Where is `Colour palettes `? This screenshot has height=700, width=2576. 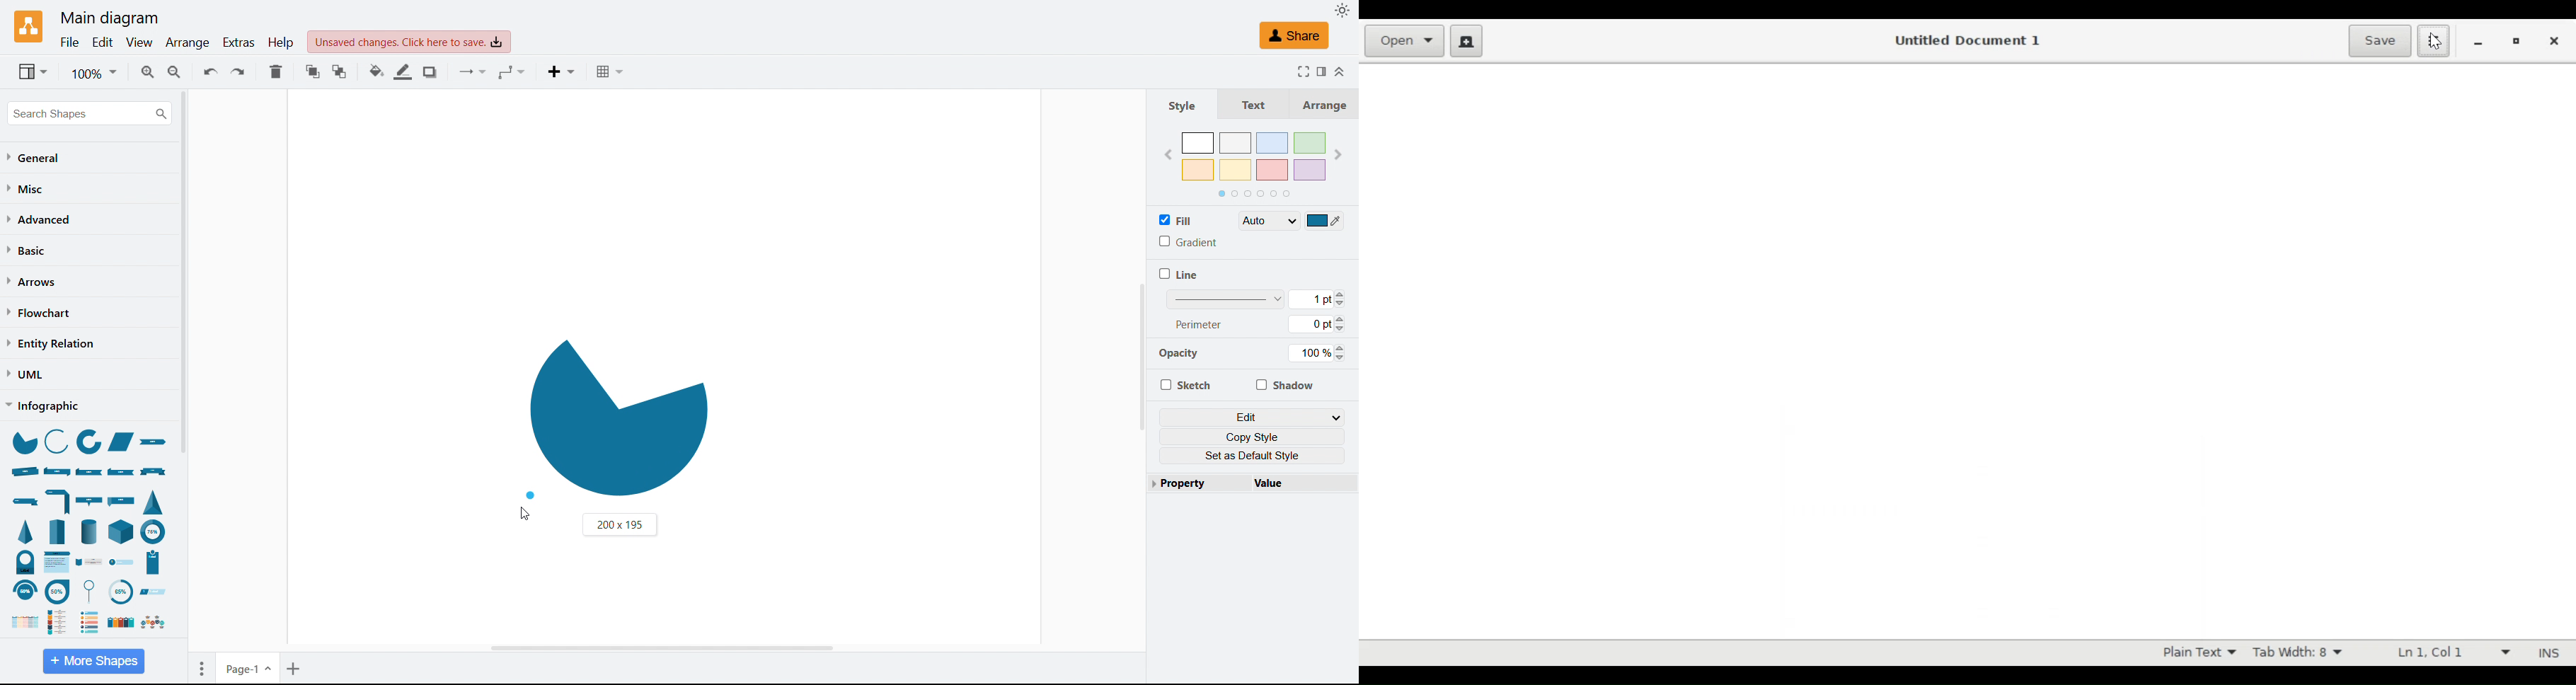
Colour palettes  is located at coordinates (1255, 156).